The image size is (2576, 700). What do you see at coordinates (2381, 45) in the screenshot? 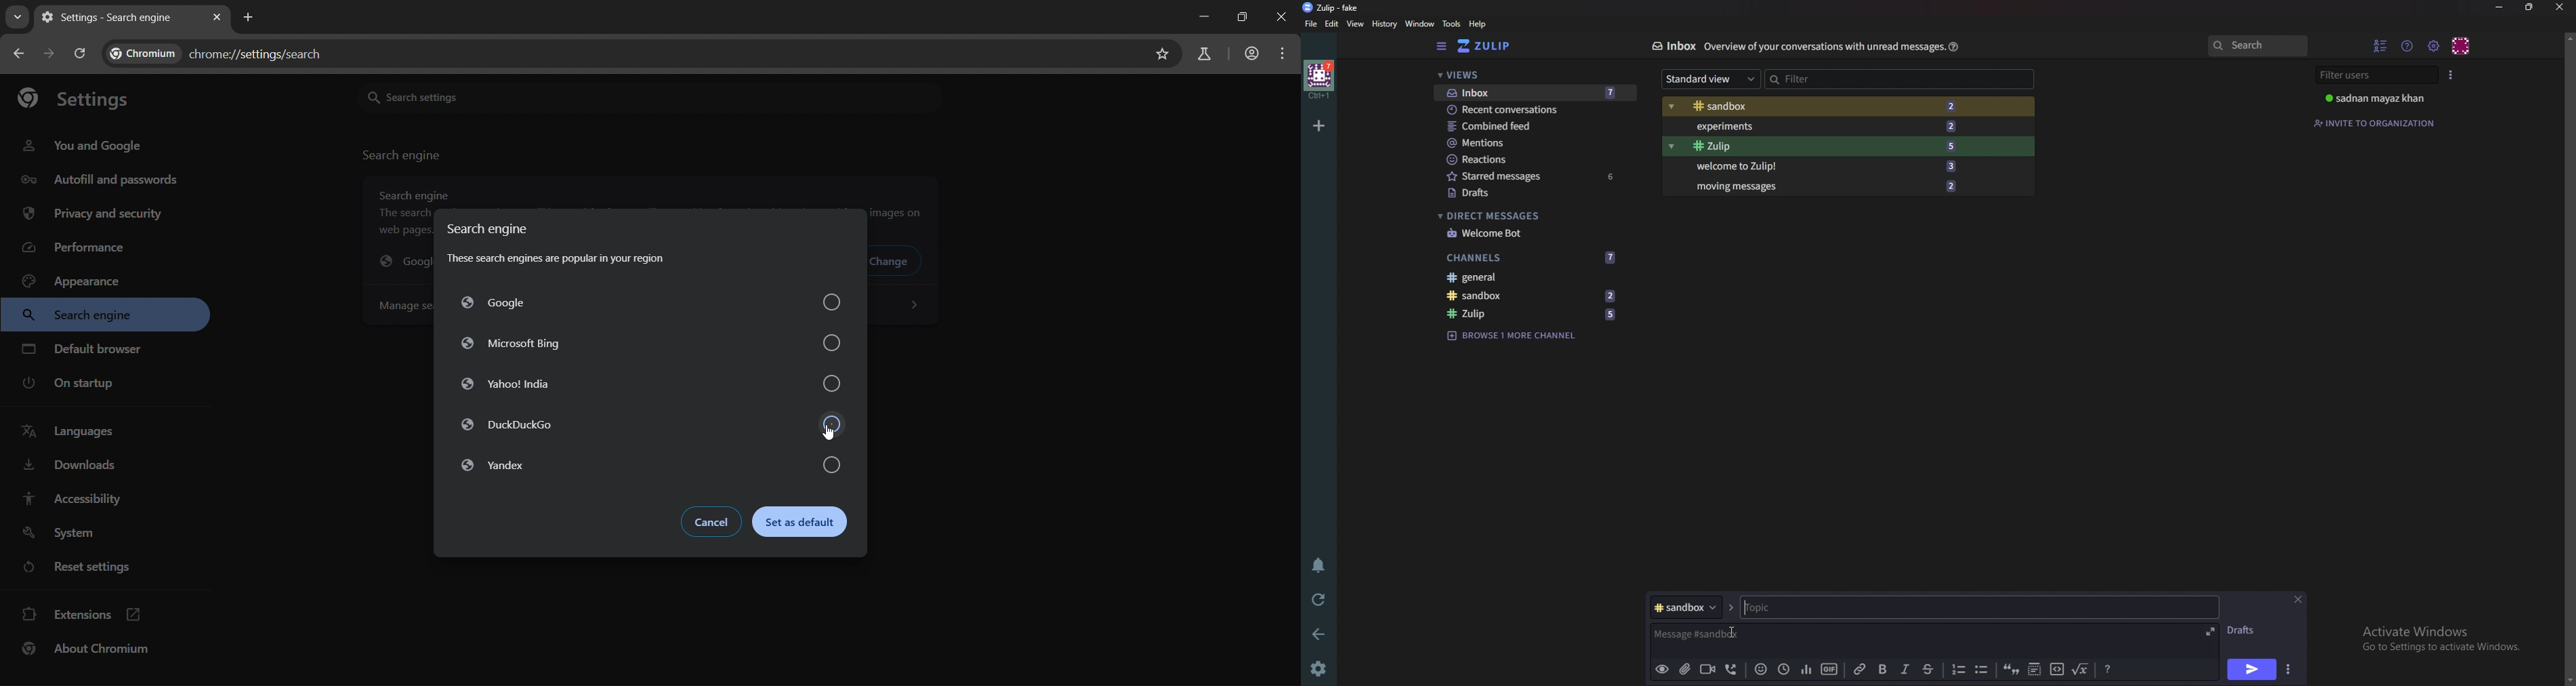
I see `Hide user list` at bounding box center [2381, 45].